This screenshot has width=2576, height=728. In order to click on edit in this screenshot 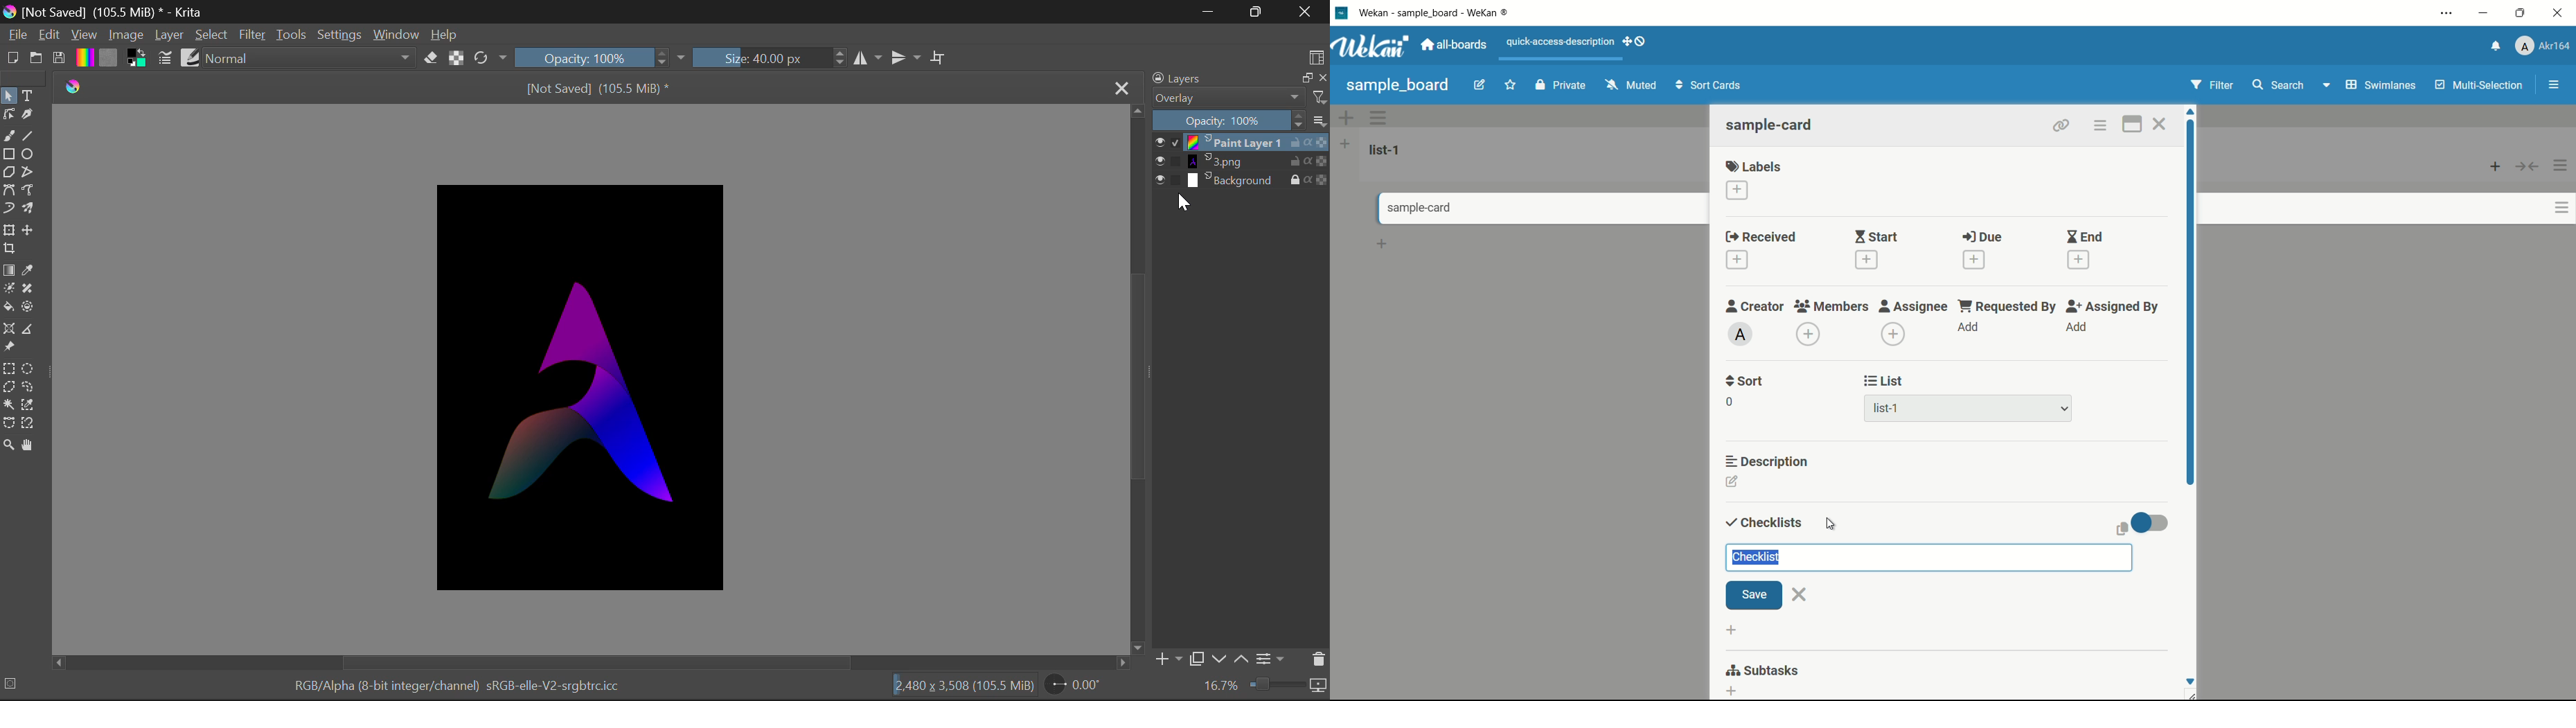, I will do `click(1480, 86)`.